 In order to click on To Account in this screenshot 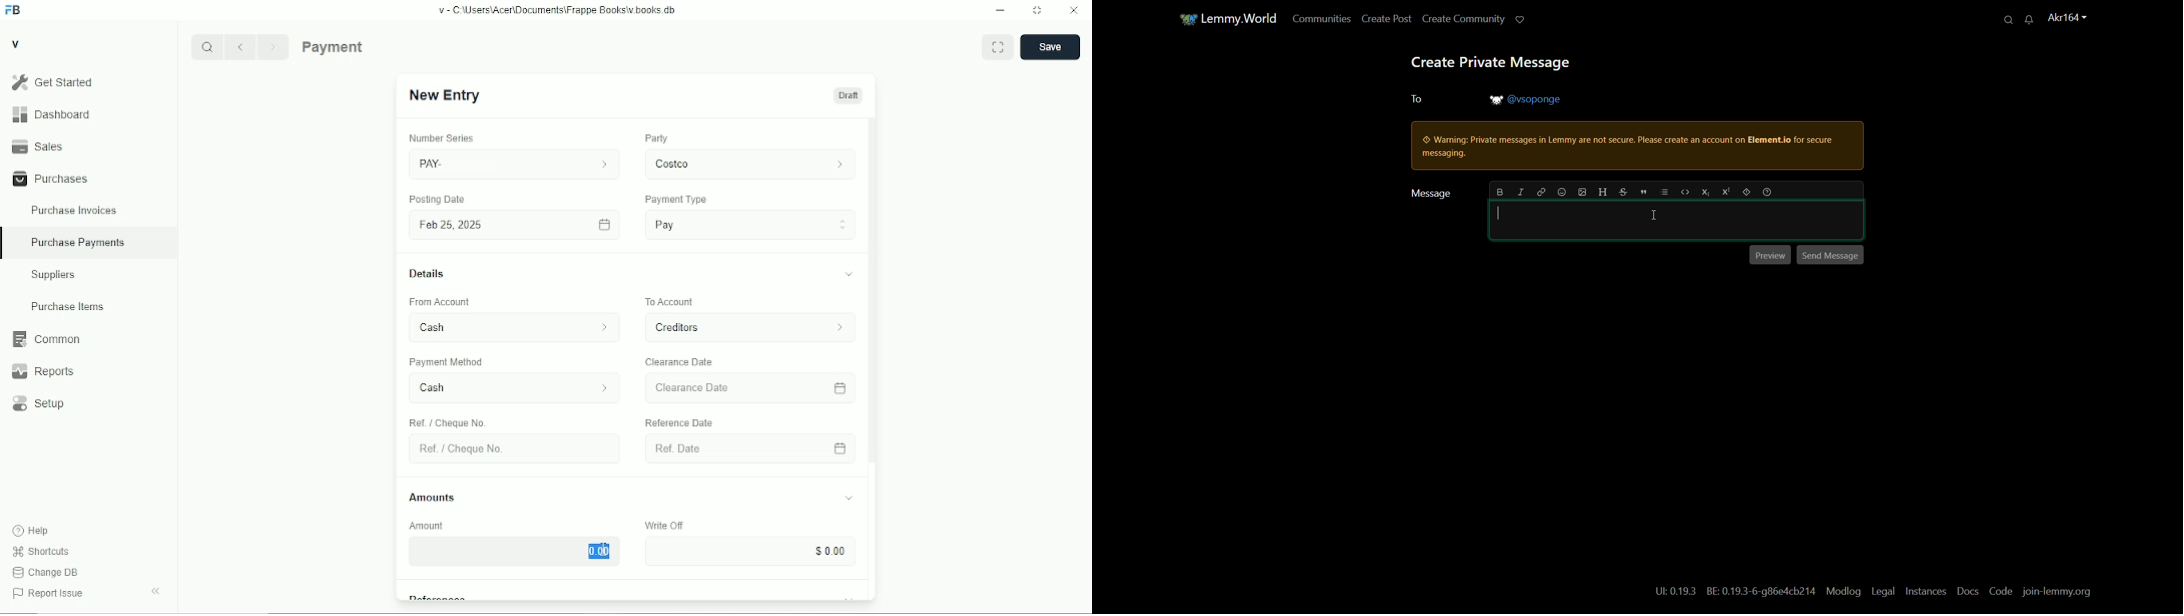, I will do `click(747, 328)`.